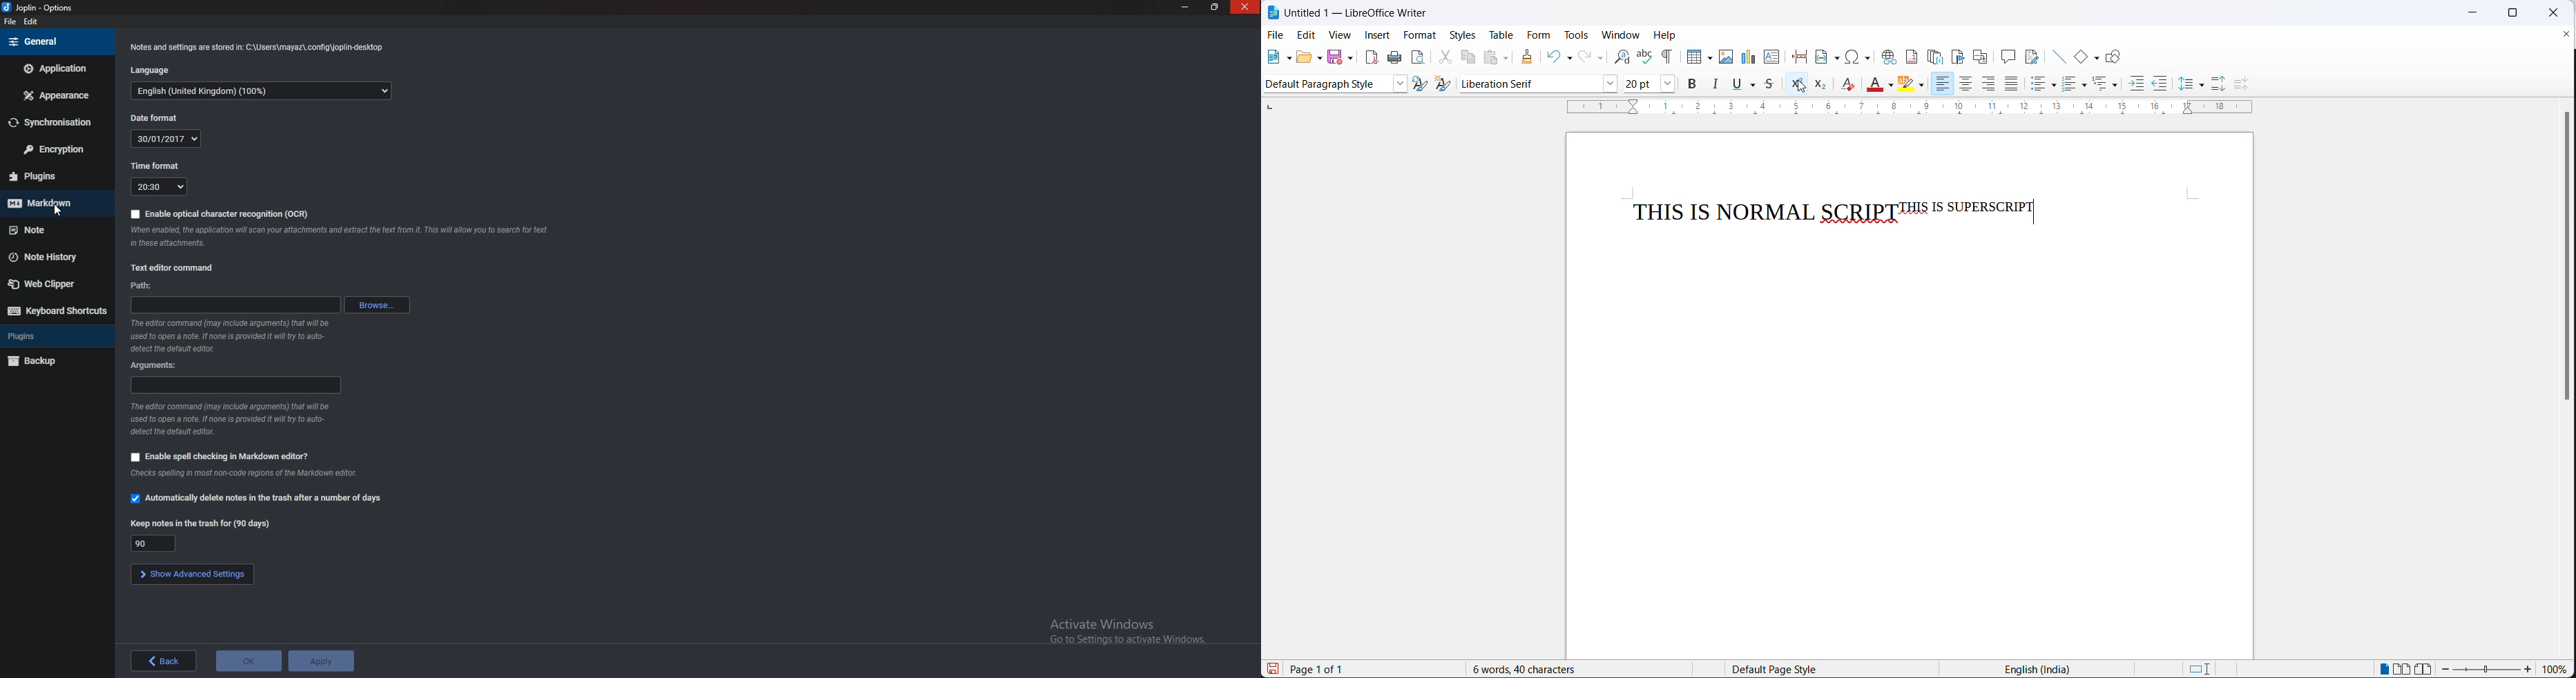 This screenshot has width=2576, height=700. Describe the element at coordinates (1756, 84) in the screenshot. I see `underline options` at that location.